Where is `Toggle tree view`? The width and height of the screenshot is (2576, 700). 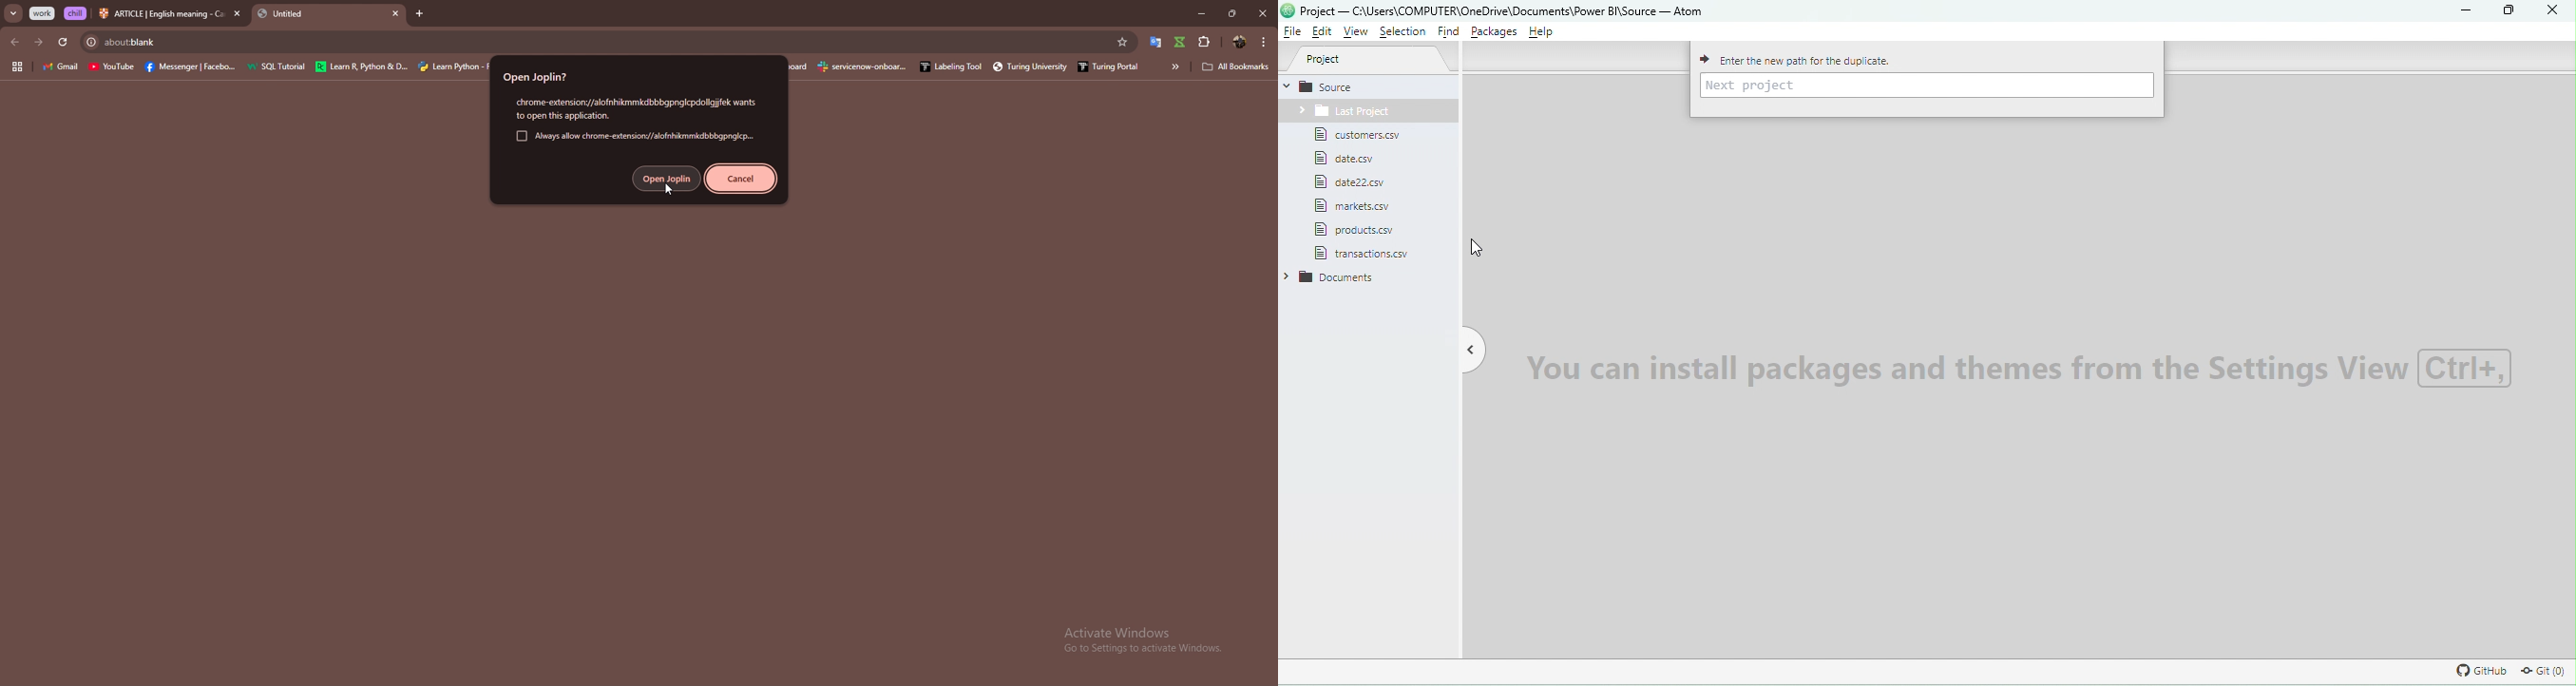 Toggle tree view is located at coordinates (1470, 348).